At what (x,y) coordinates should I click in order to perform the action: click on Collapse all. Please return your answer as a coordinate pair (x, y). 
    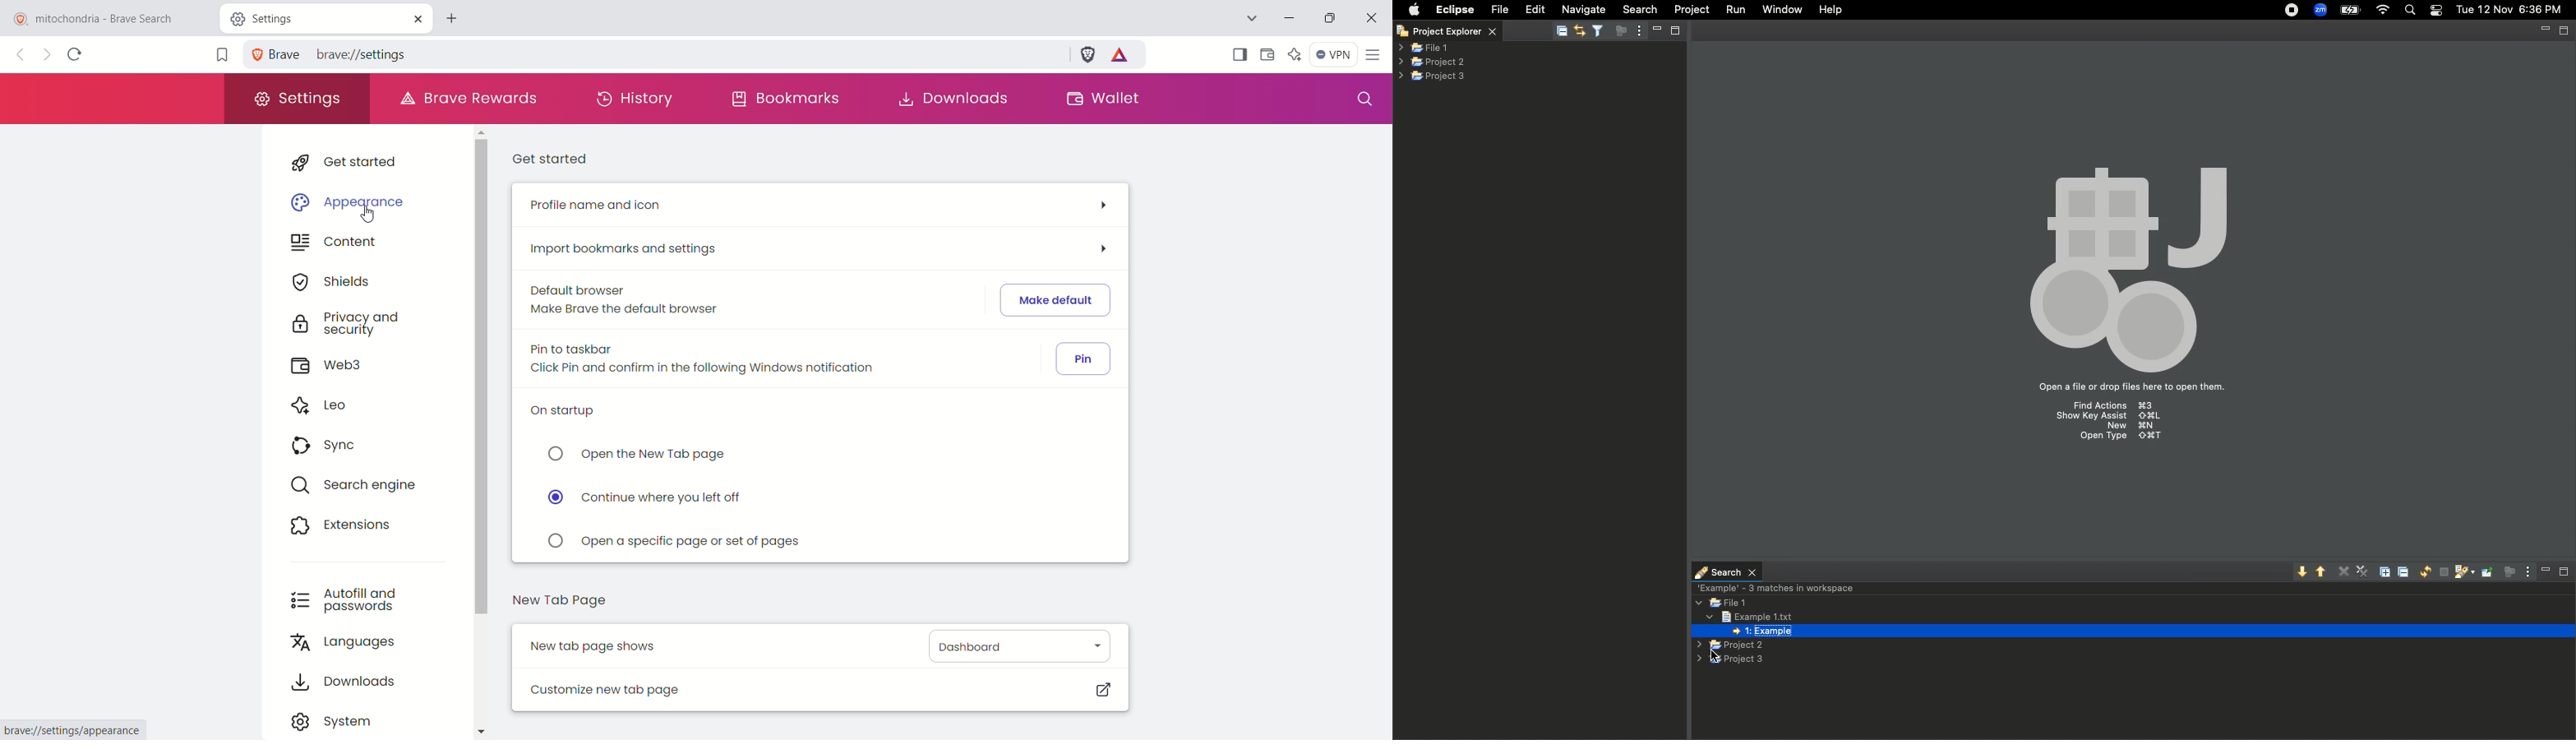
    Looking at the image, I should click on (2406, 571).